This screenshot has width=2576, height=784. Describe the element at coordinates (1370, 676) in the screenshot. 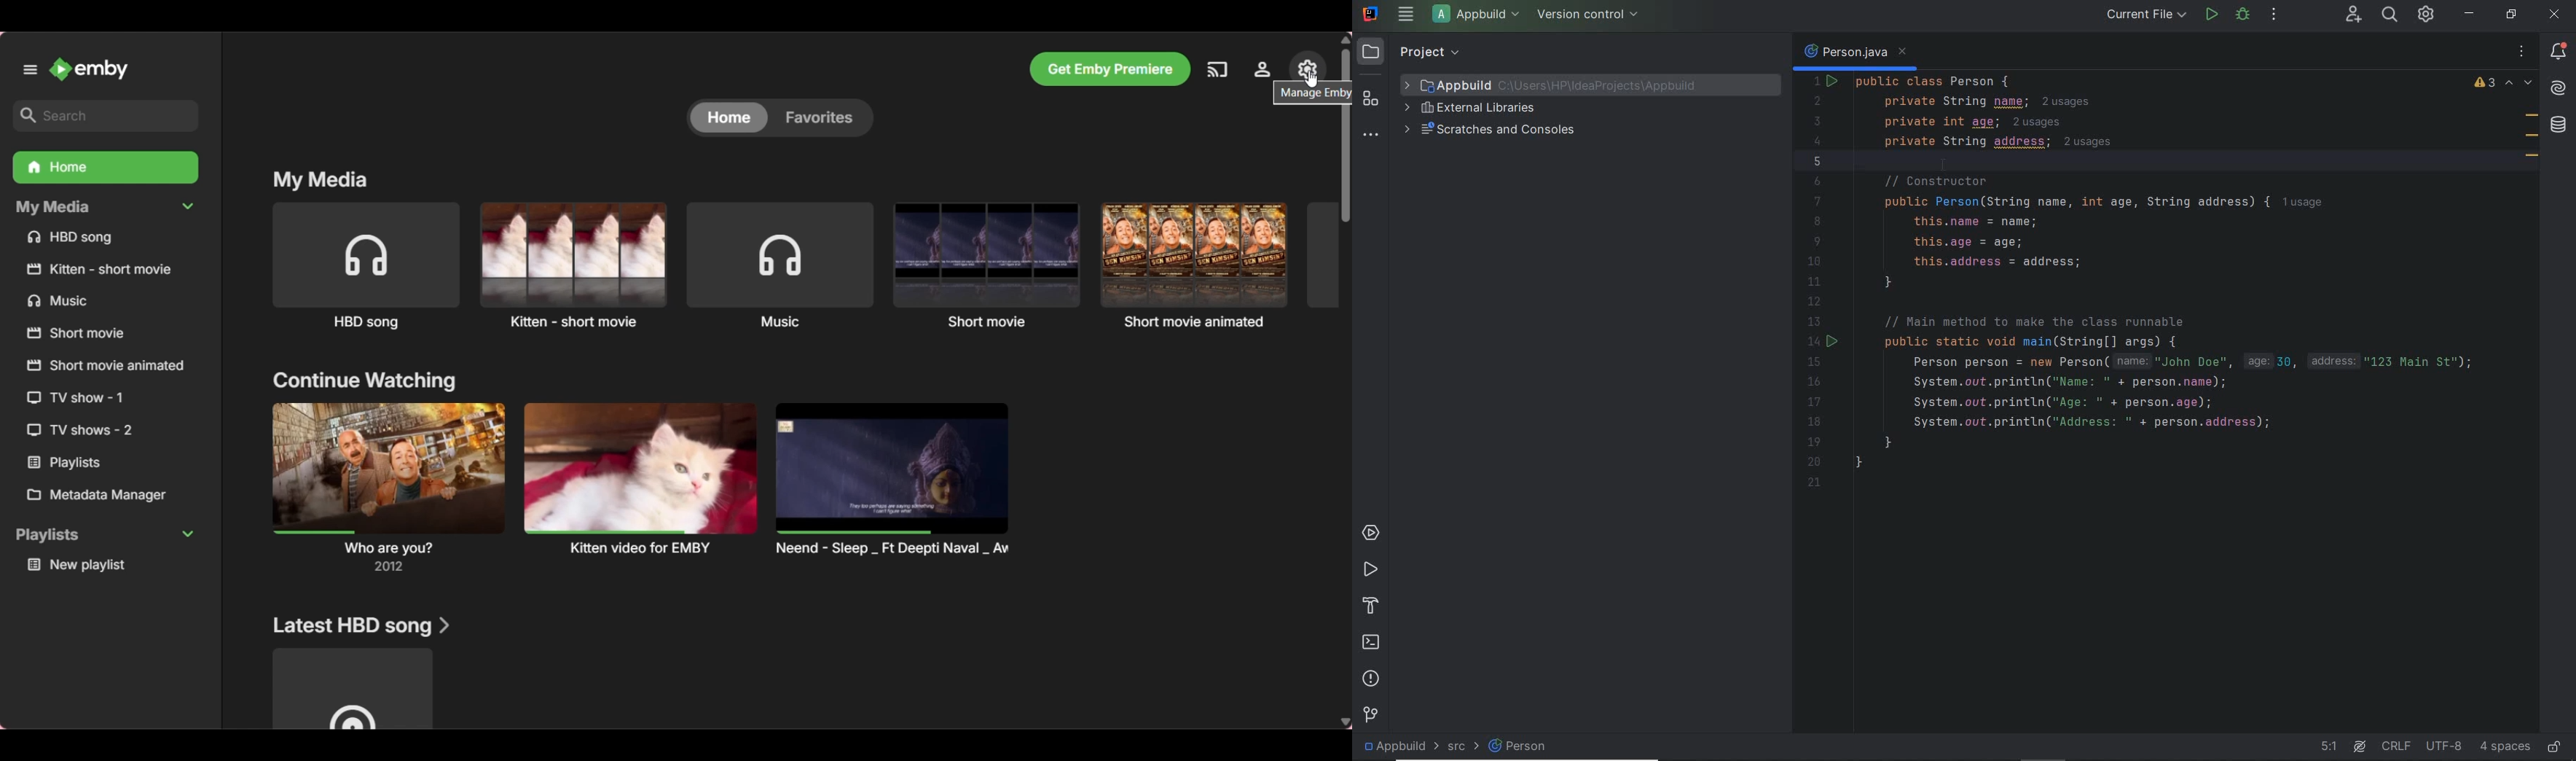

I see `problems` at that location.